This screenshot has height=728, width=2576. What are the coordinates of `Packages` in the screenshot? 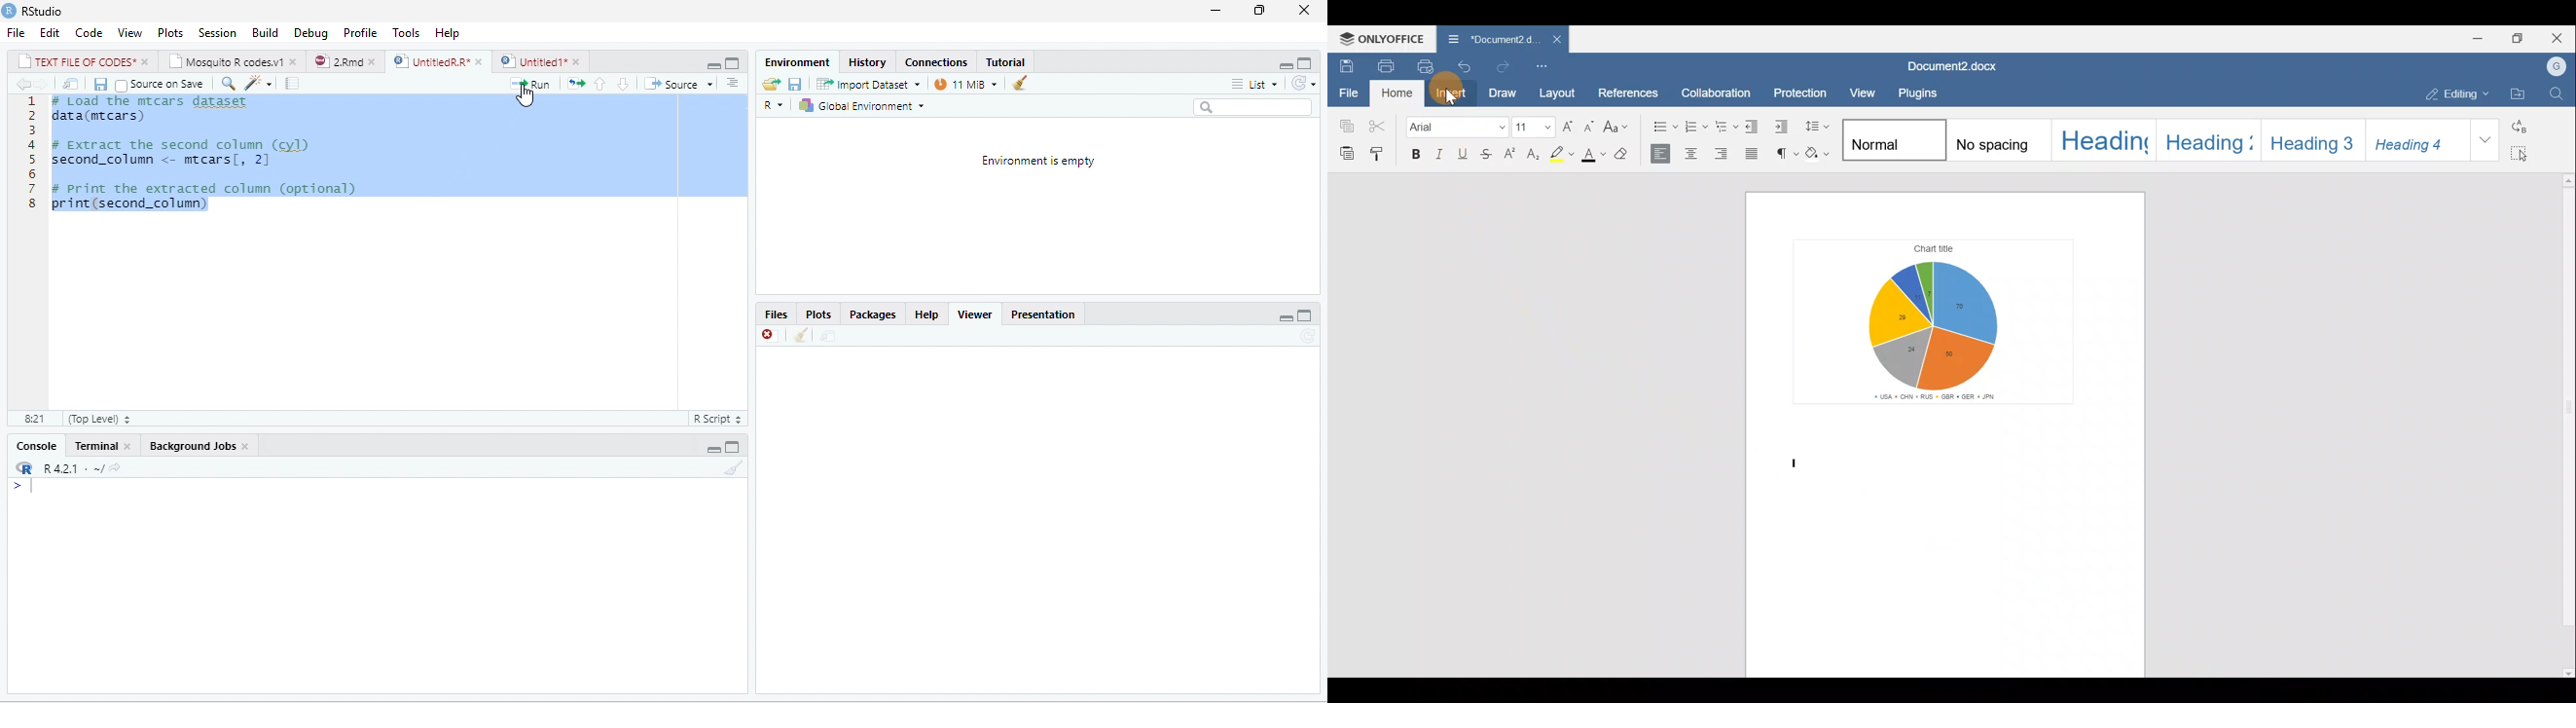 It's located at (875, 315).